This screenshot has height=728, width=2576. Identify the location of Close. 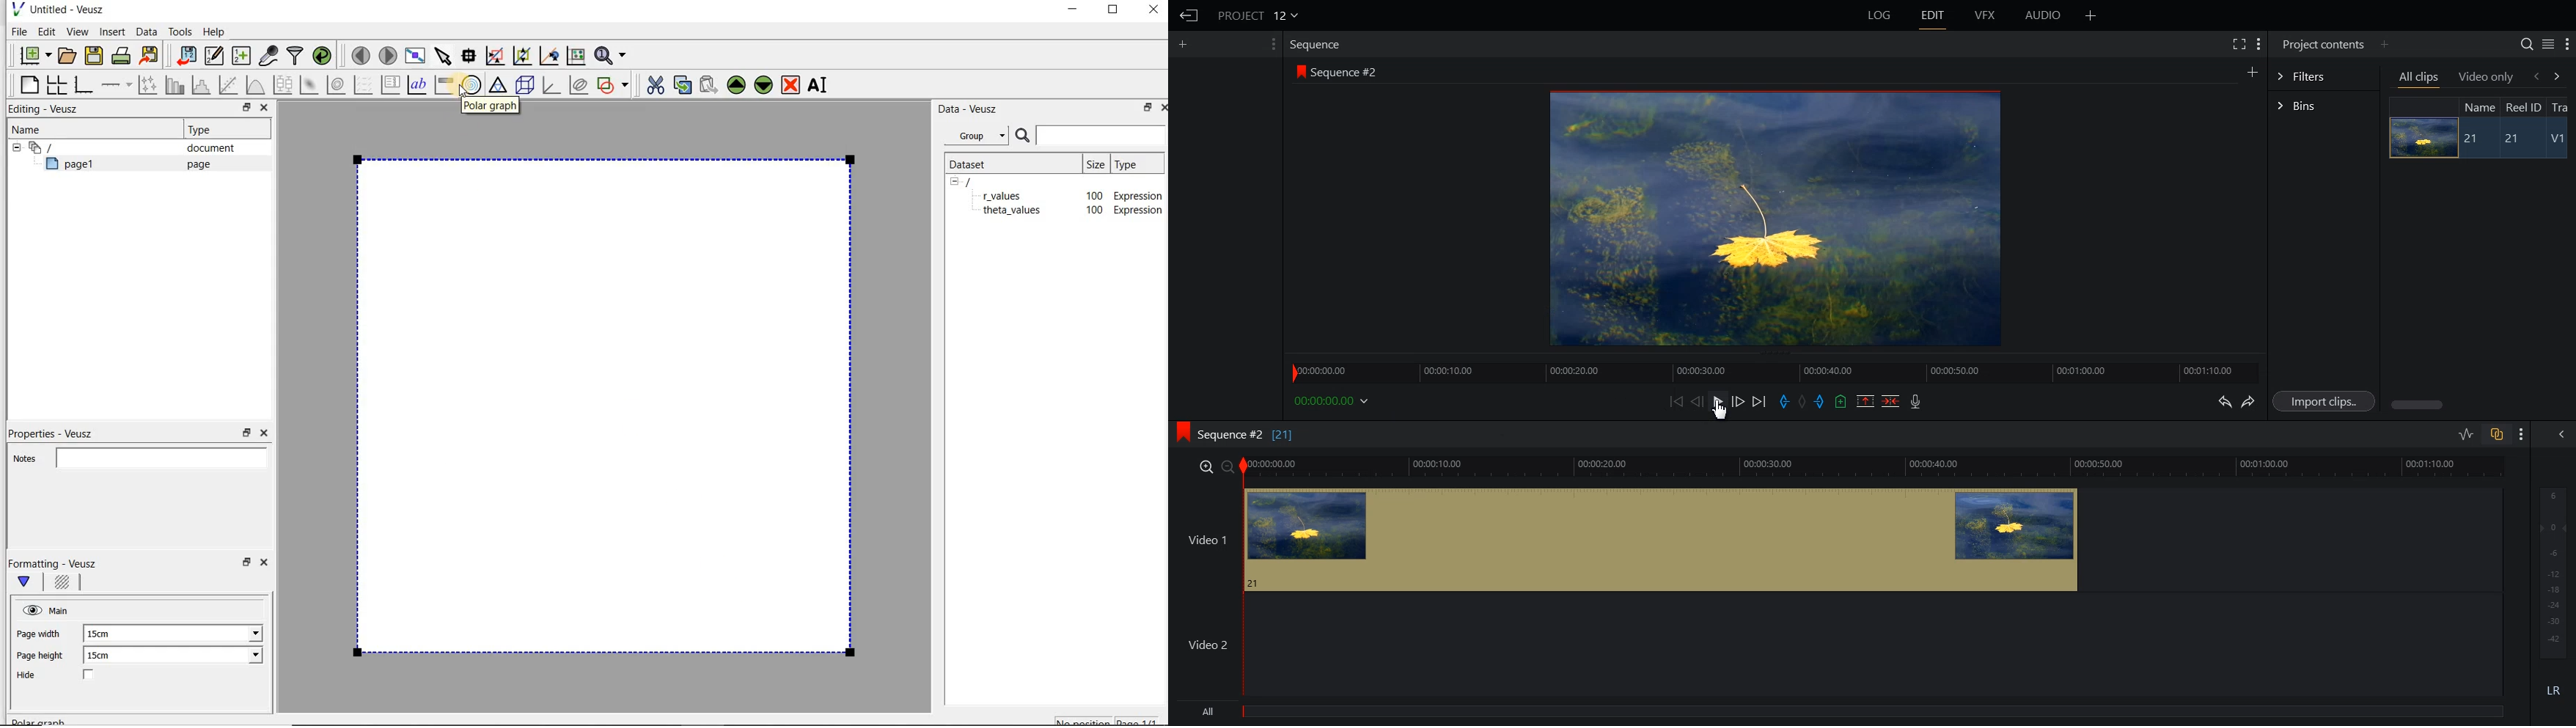
(263, 433).